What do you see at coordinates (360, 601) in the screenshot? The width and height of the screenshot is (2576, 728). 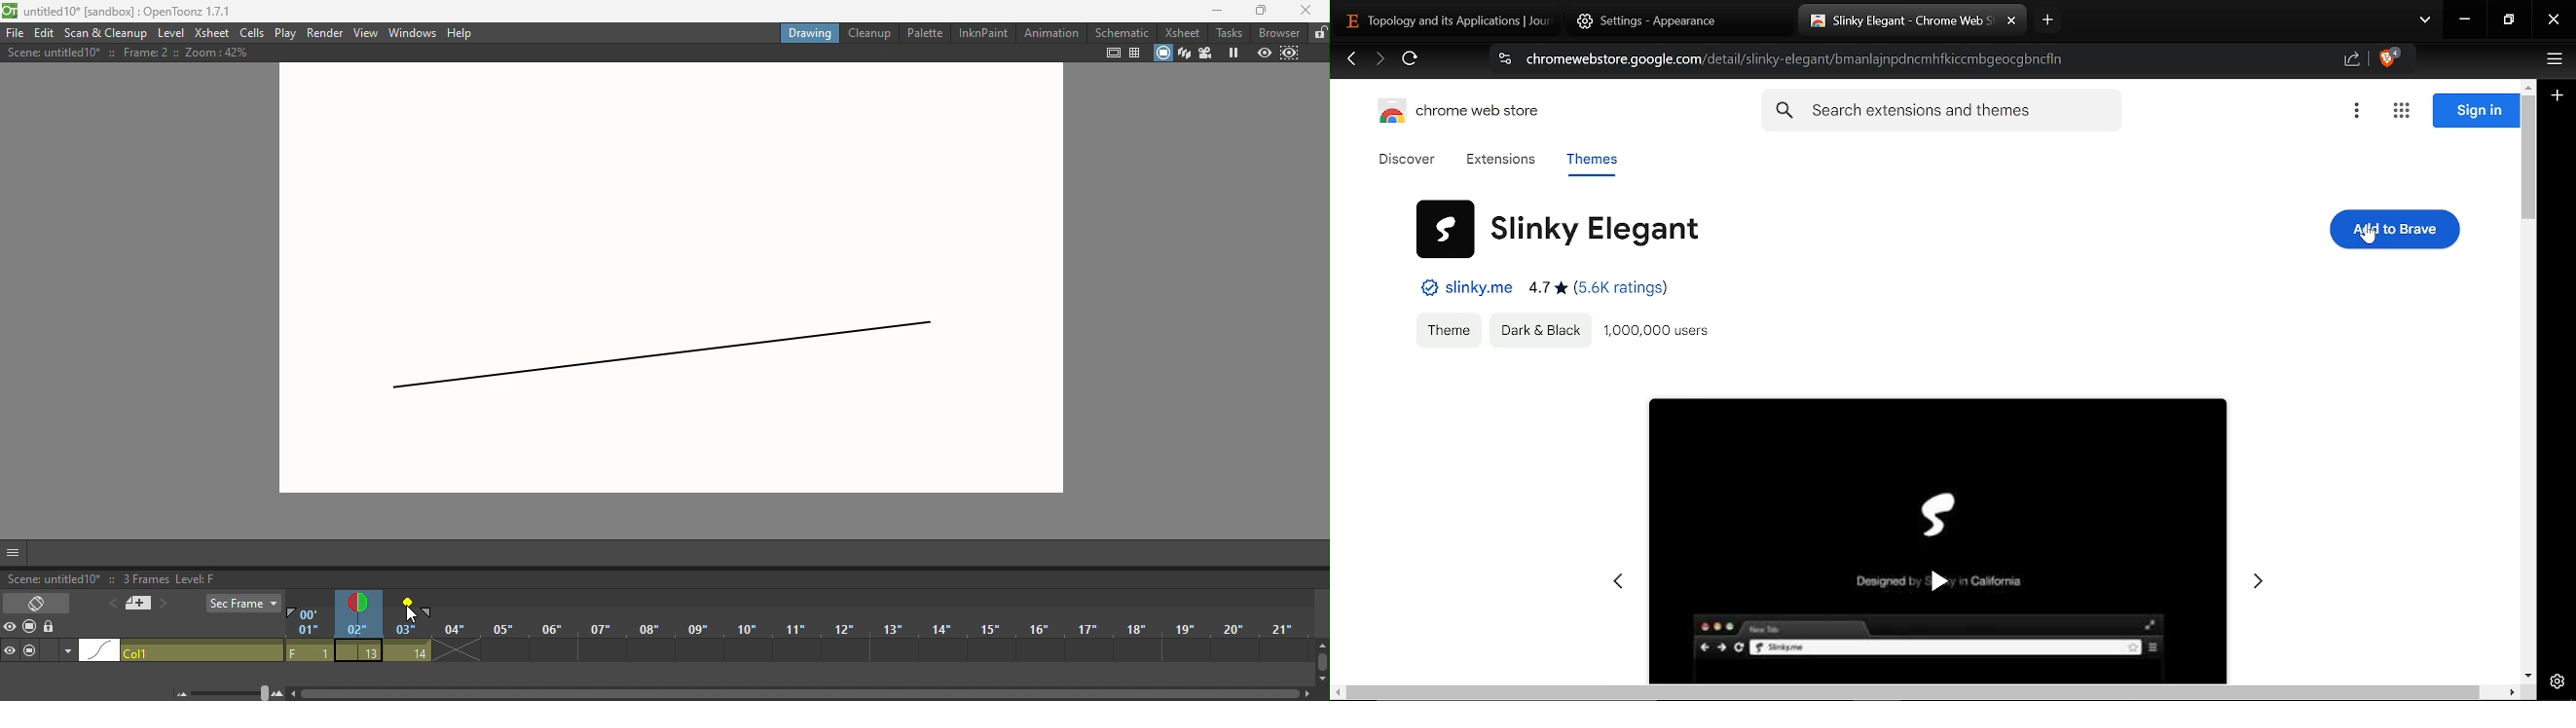 I see `Onion skin` at bounding box center [360, 601].